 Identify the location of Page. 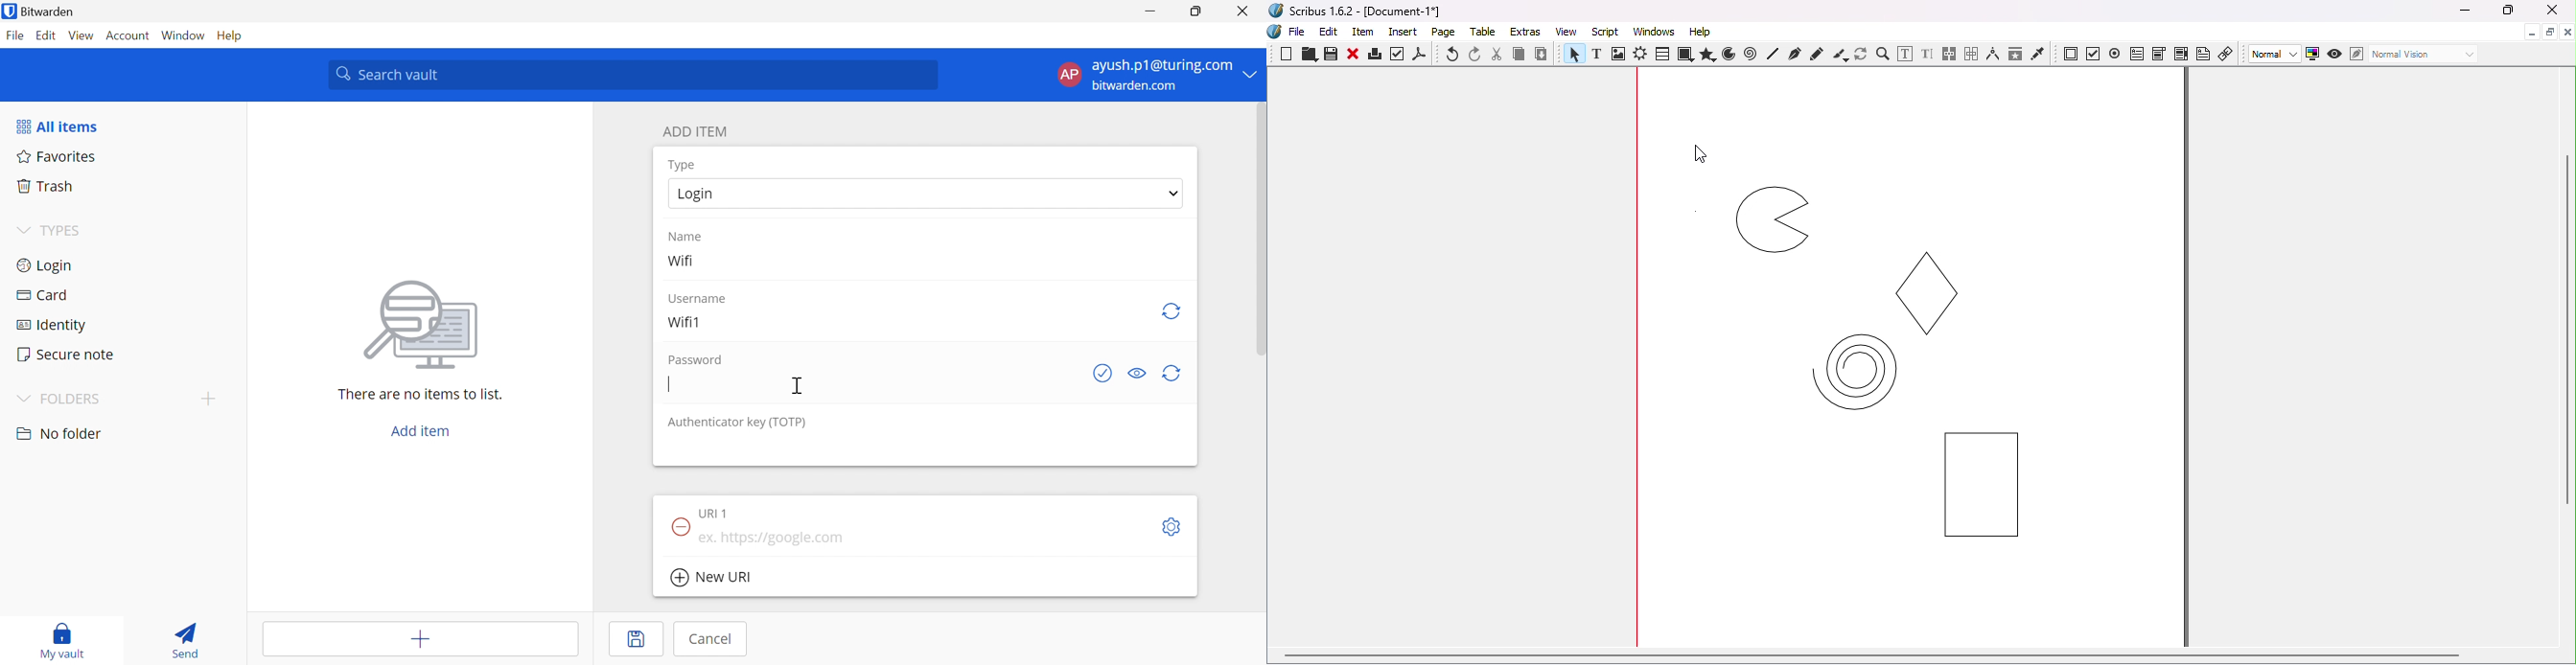
(1447, 34).